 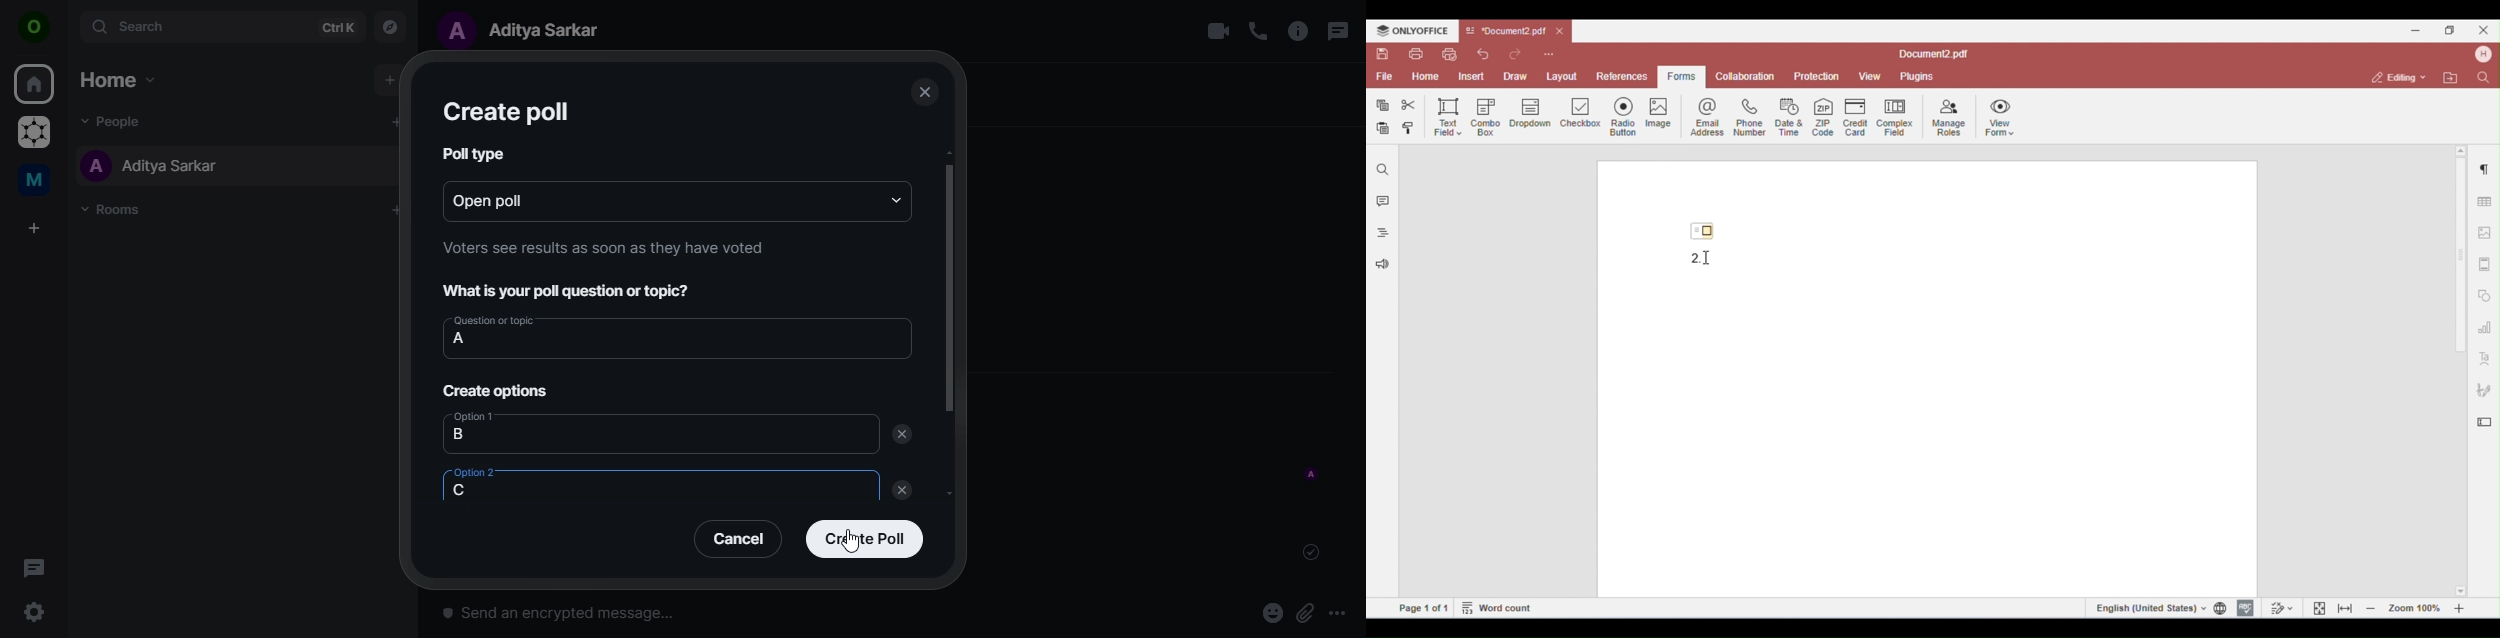 What do you see at coordinates (1313, 475) in the screenshot?
I see `message sent by ` at bounding box center [1313, 475].